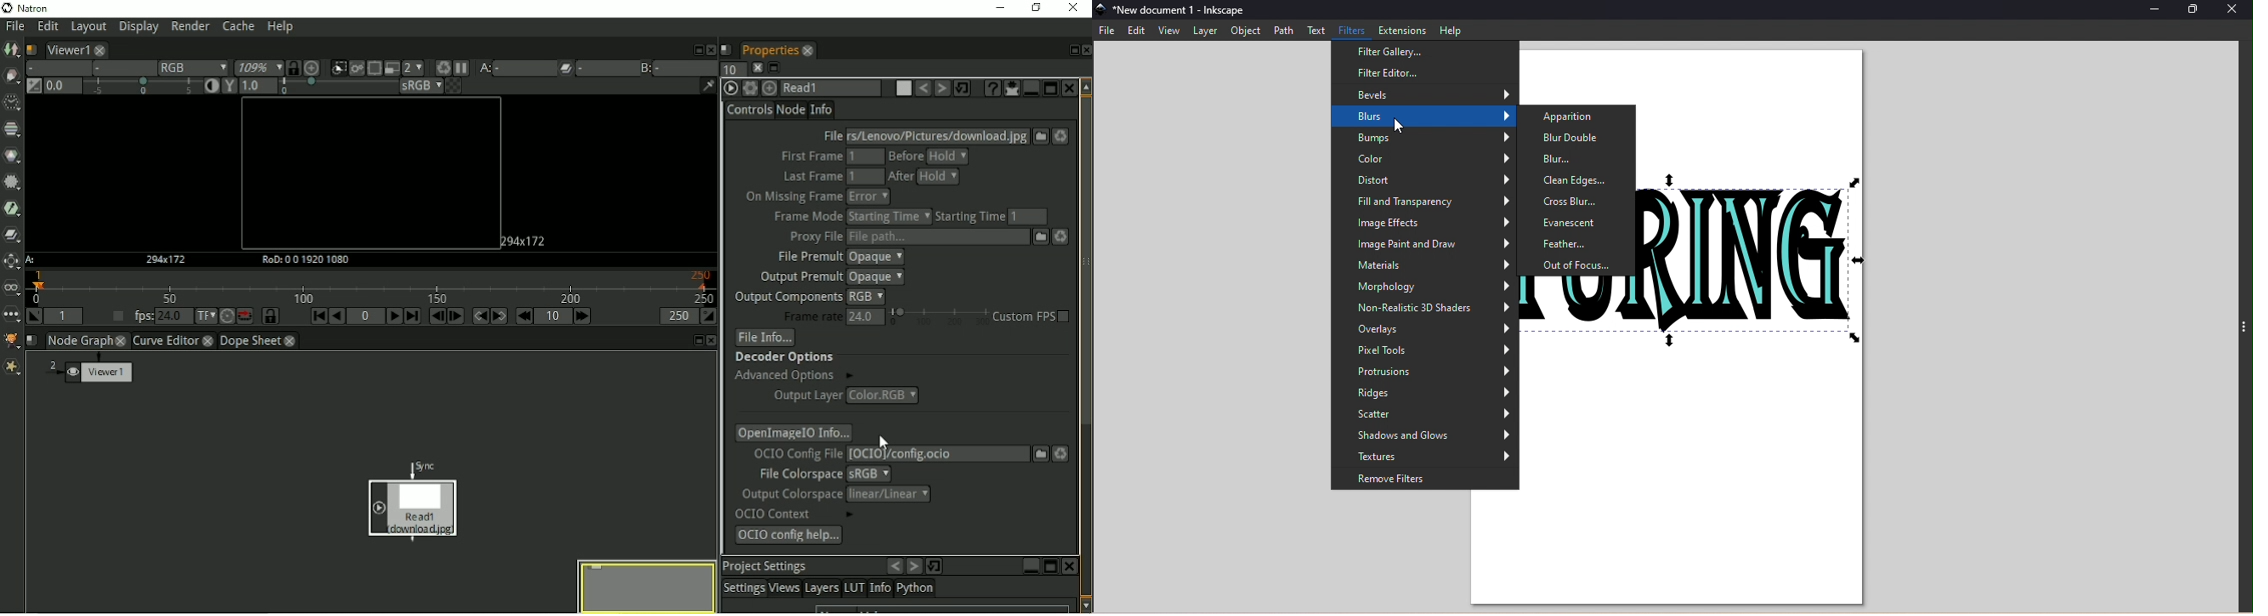 Image resolution: width=2268 pixels, height=616 pixels. What do you see at coordinates (1424, 369) in the screenshot?
I see `Protrusions` at bounding box center [1424, 369].